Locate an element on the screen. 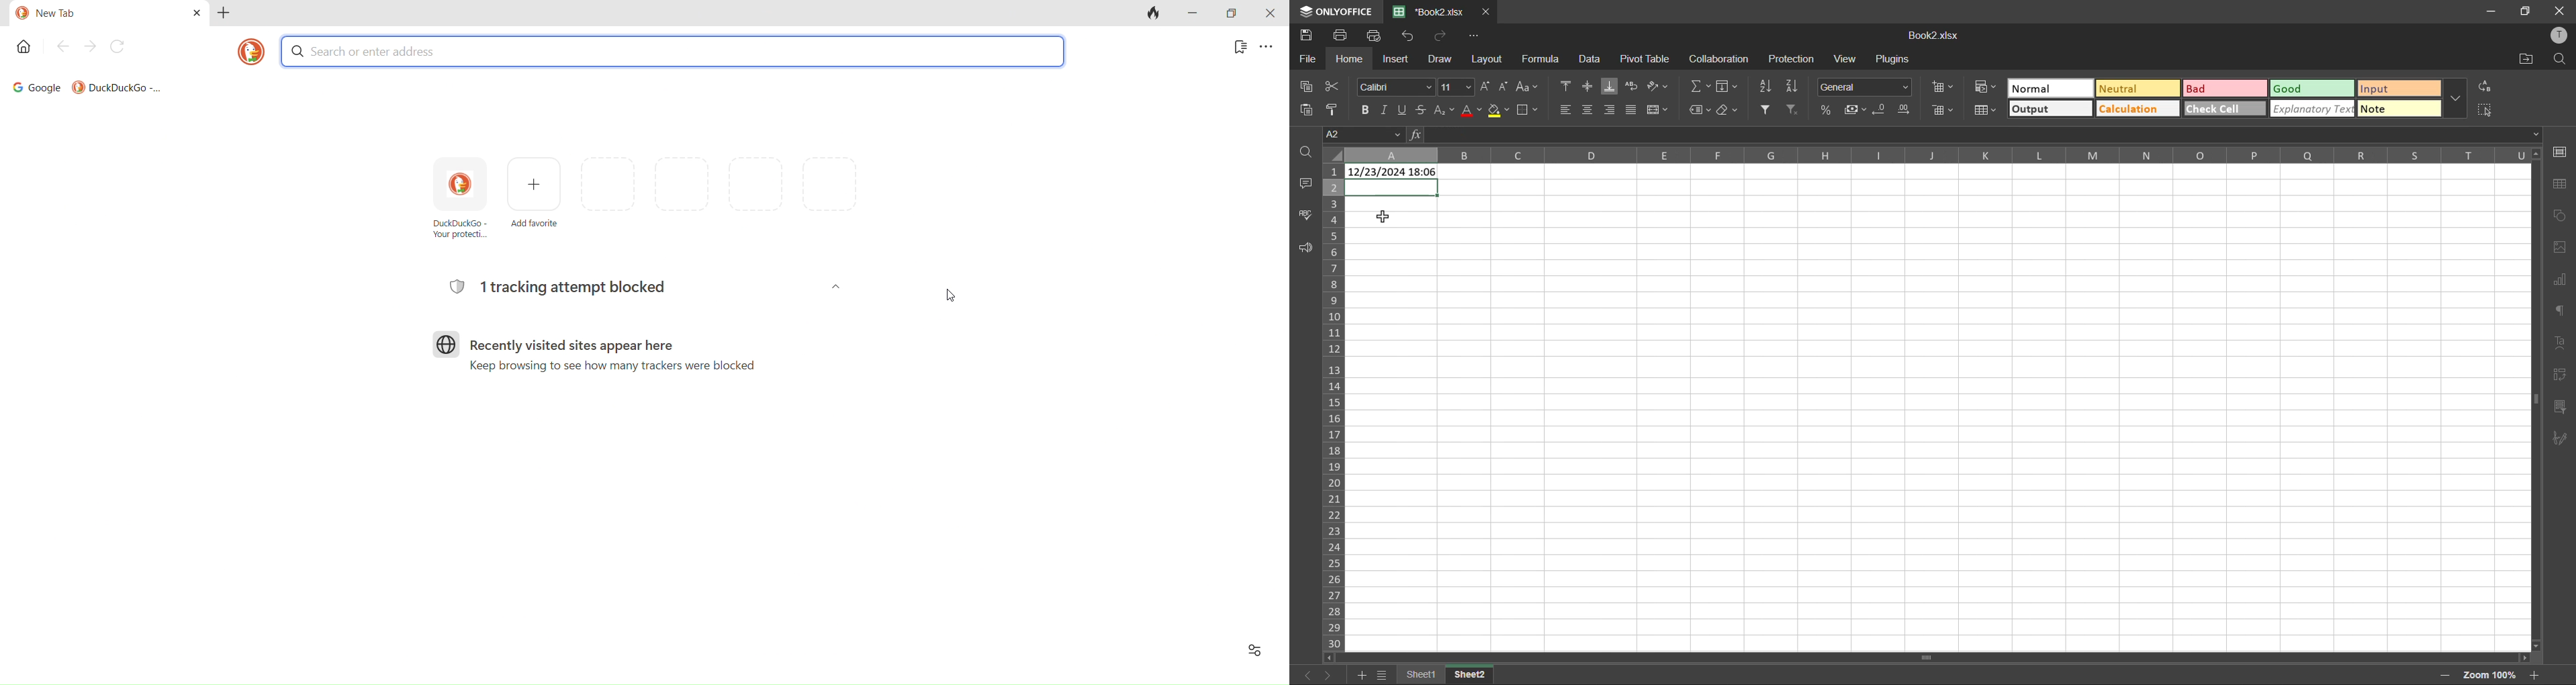 The height and width of the screenshot is (700, 2576). percent is located at coordinates (1828, 109).